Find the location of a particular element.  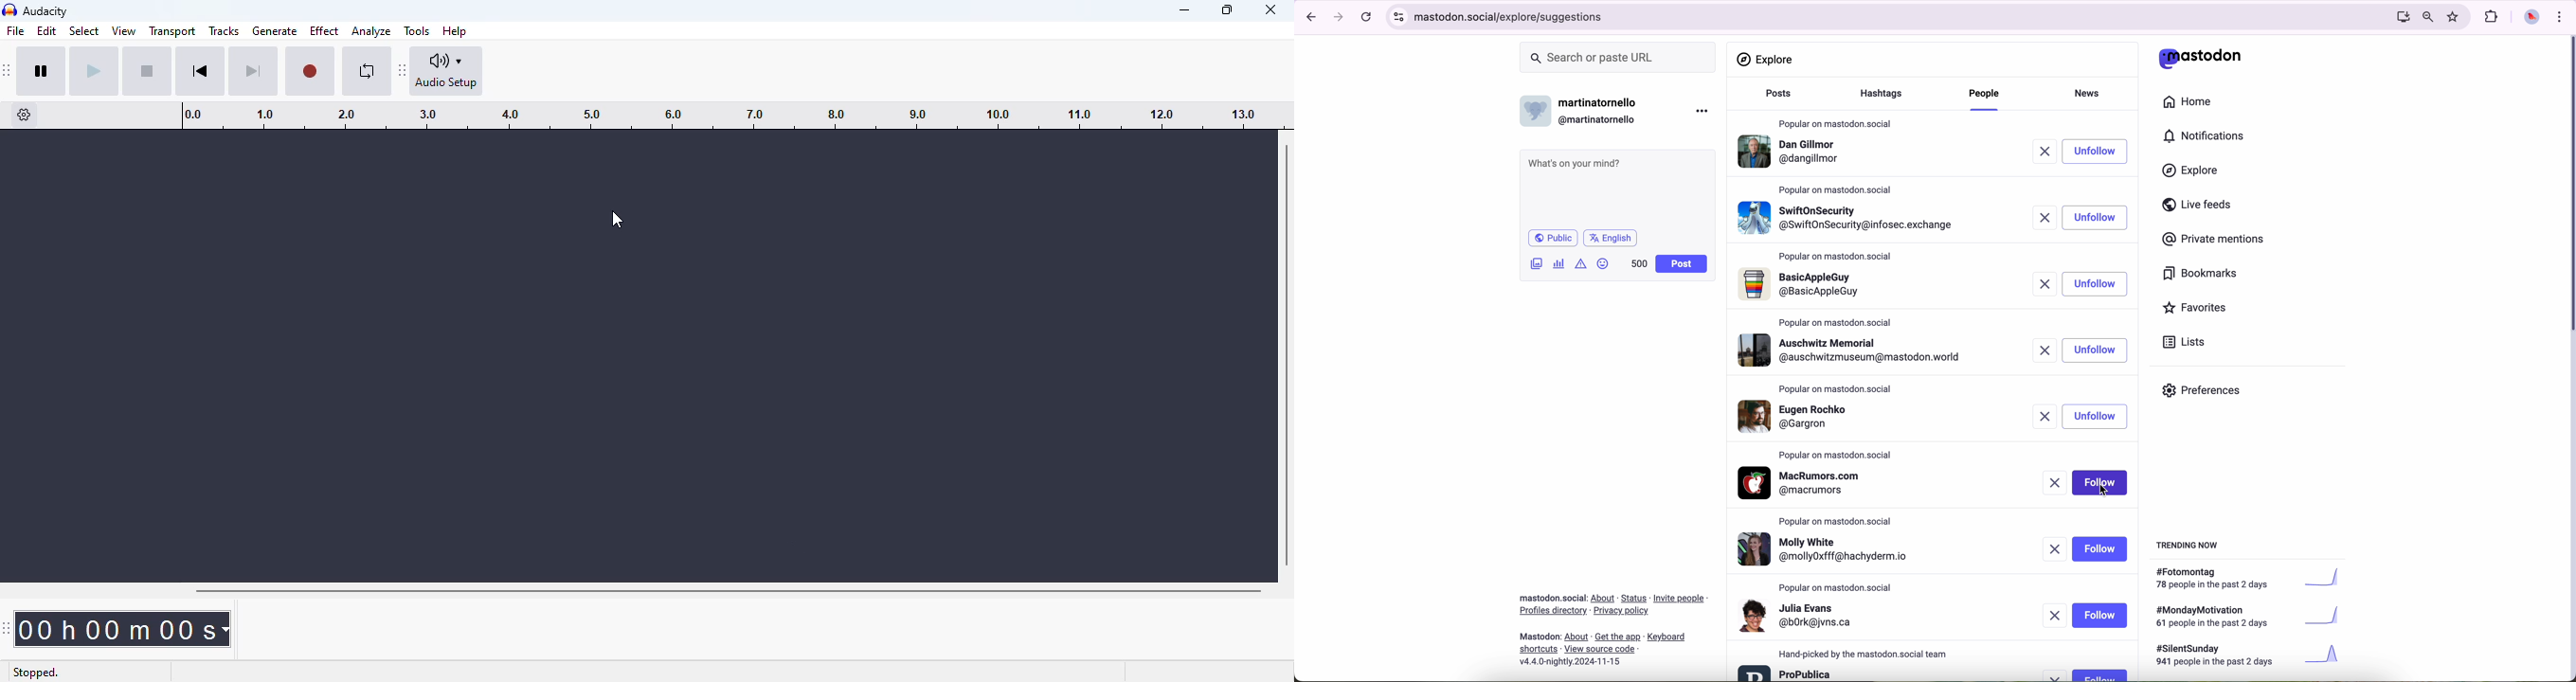

customize and control Google Chrome is located at coordinates (2558, 16).